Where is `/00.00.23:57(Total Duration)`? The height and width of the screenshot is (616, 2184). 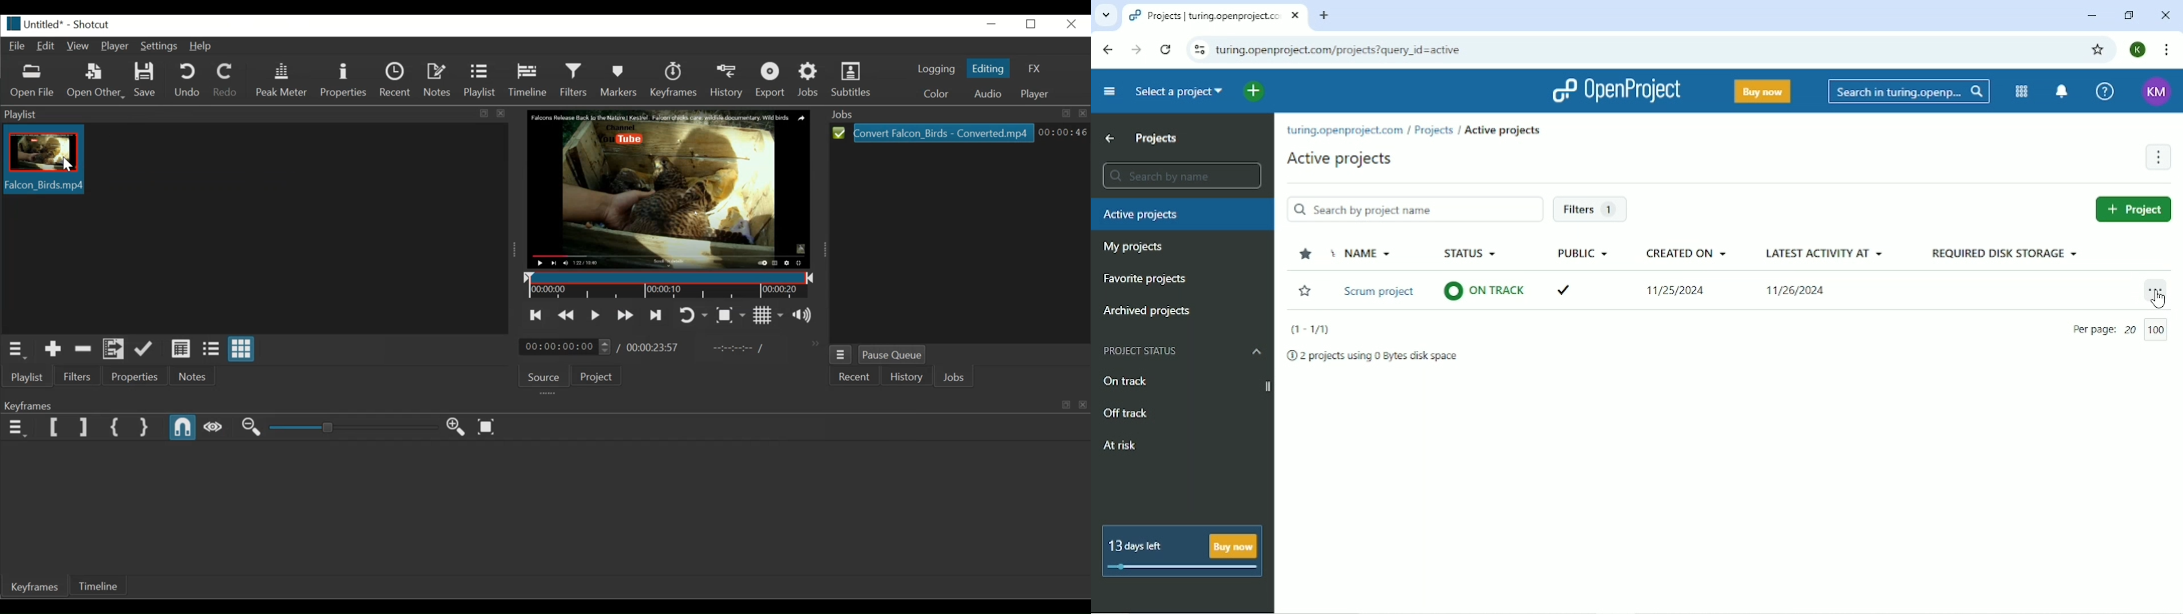
/00.00.23:57(Total Duration) is located at coordinates (650, 348).